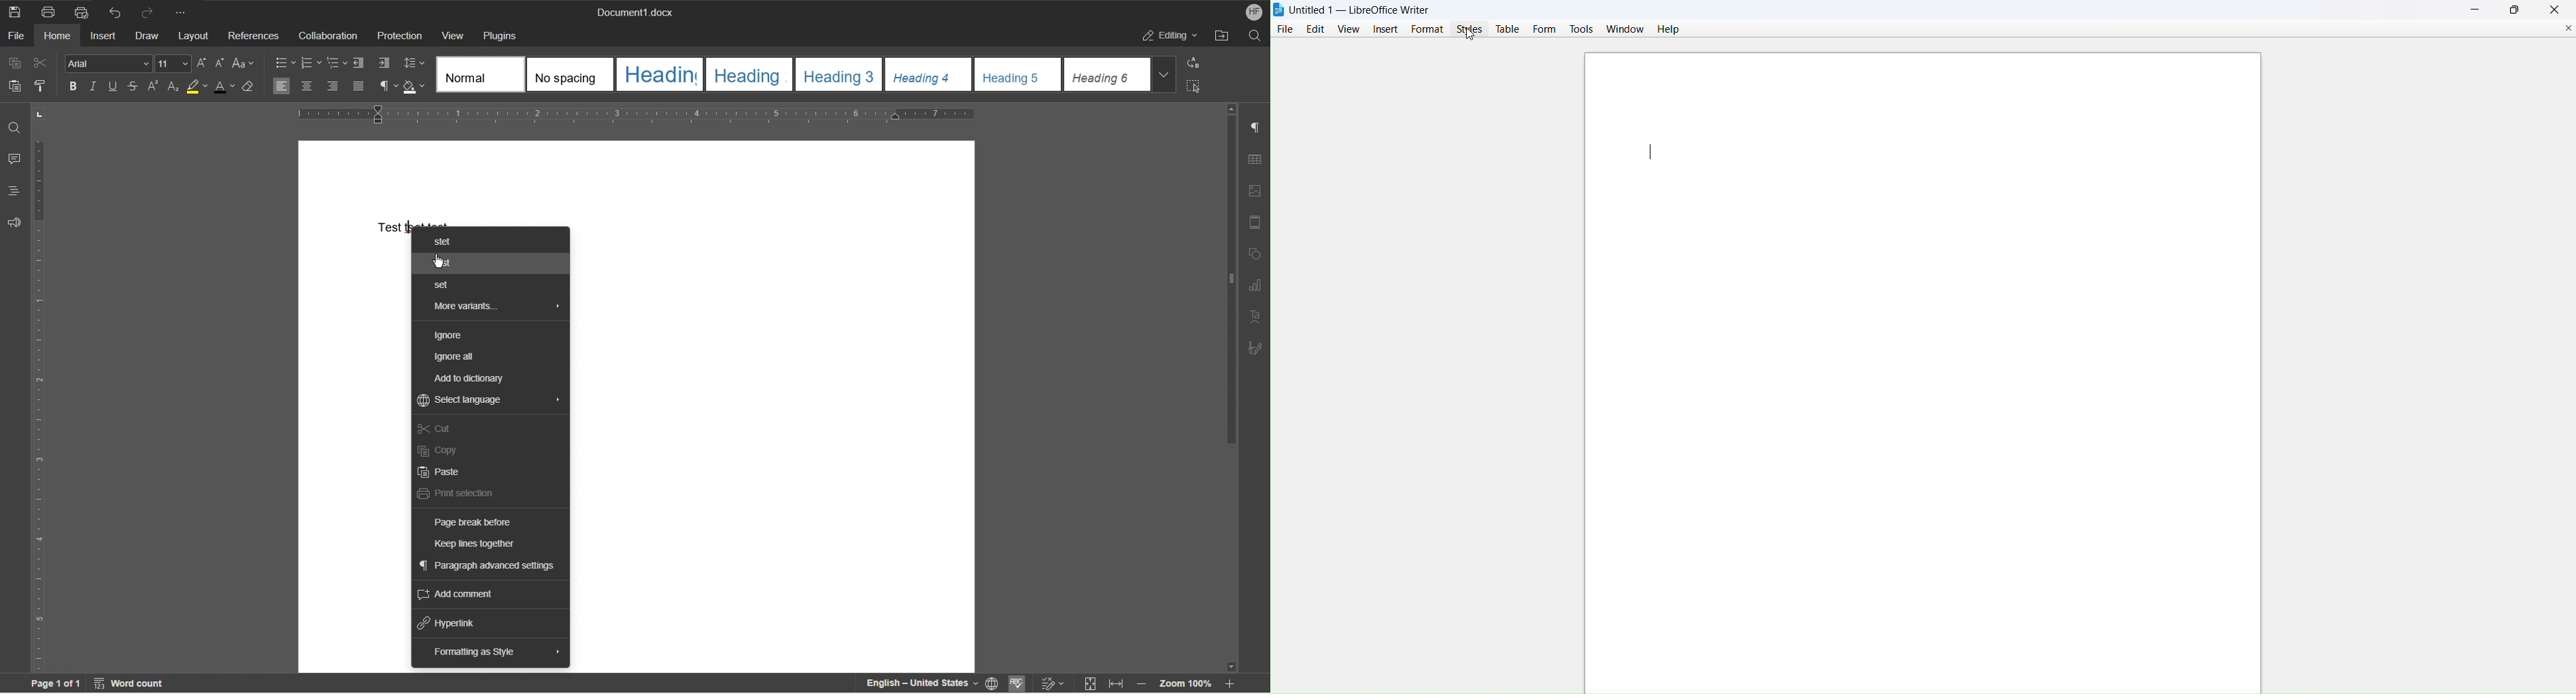  What do you see at coordinates (2518, 8) in the screenshot?
I see `maximize` at bounding box center [2518, 8].